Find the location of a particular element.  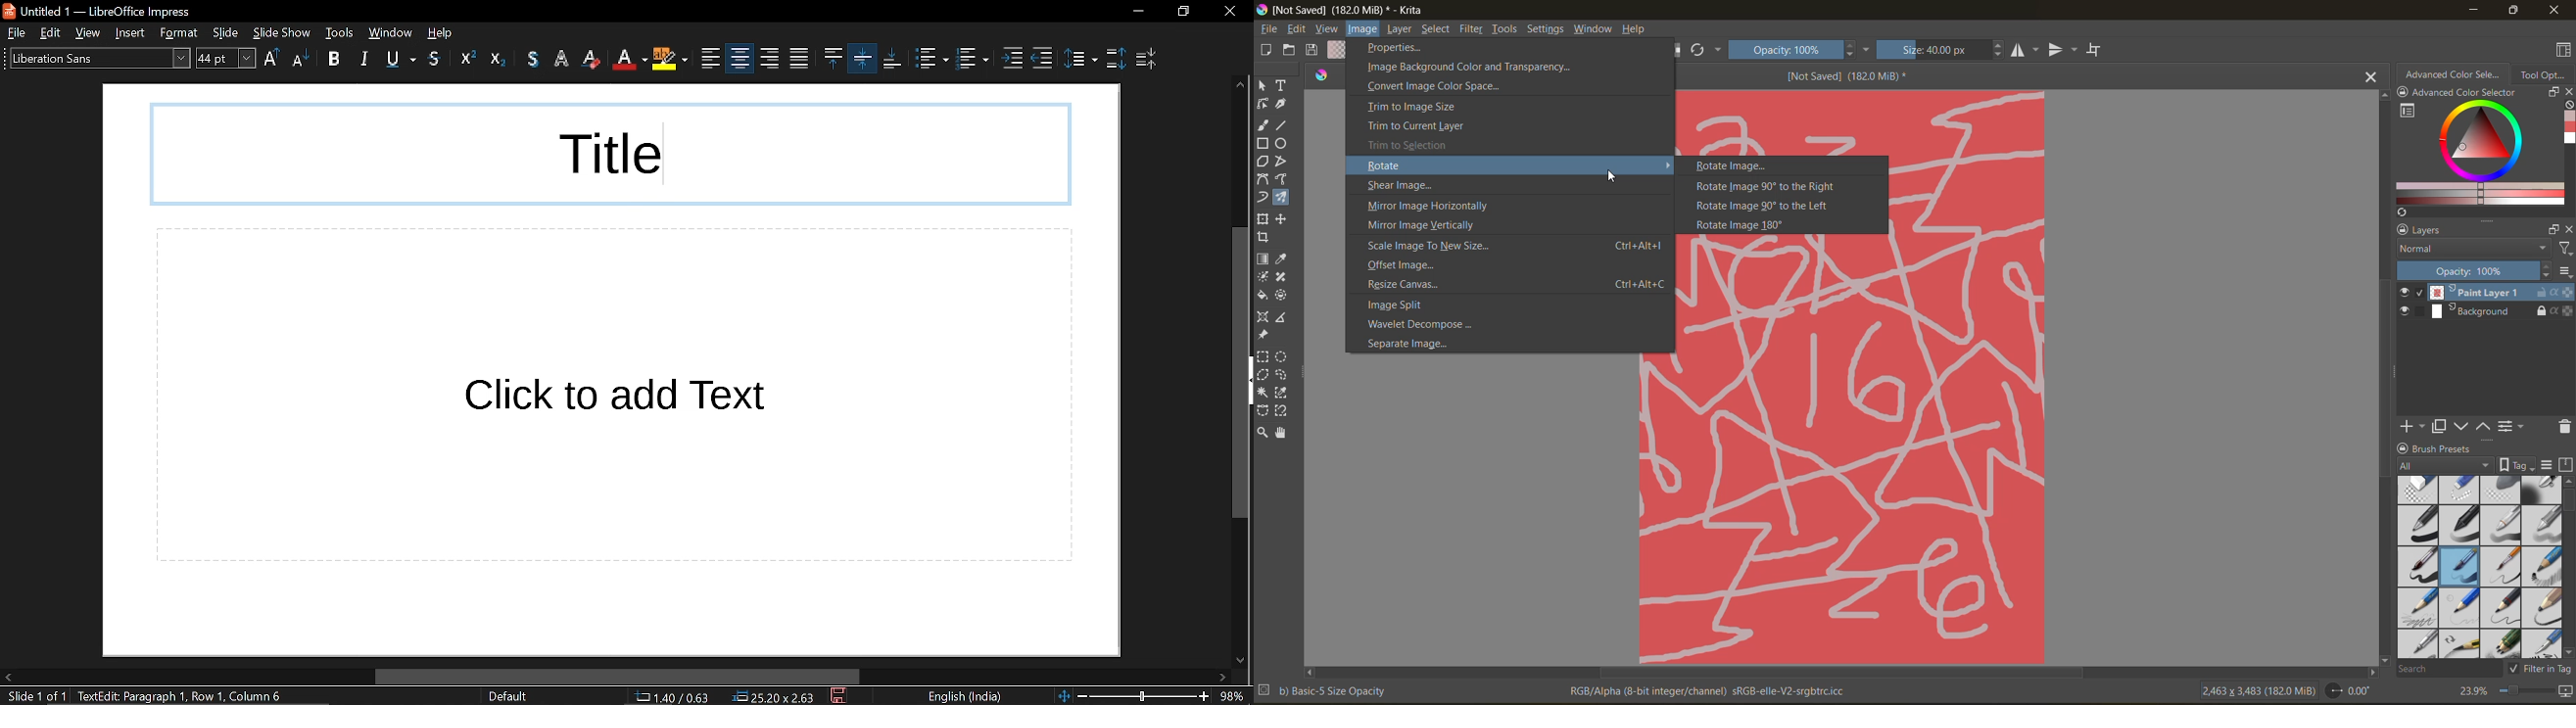

image background color and transparency is located at coordinates (1469, 68).